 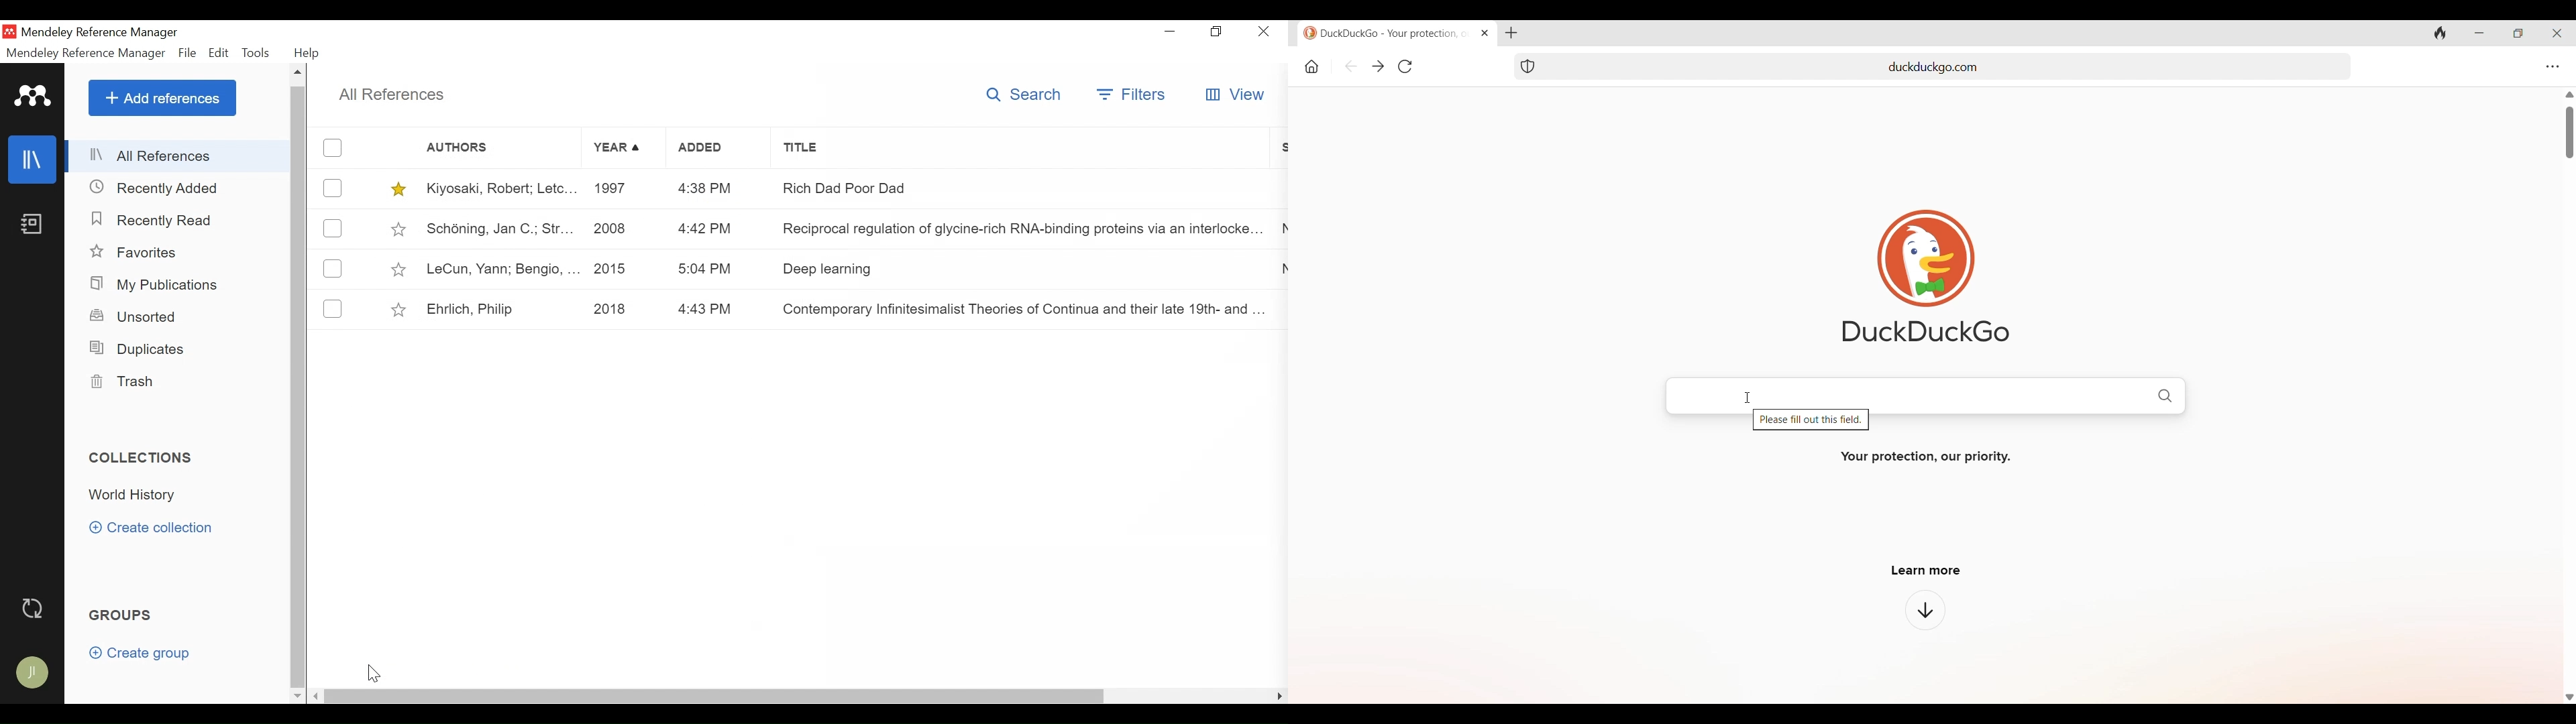 What do you see at coordinates (297, 74) in the screenshot?
I see `Scroll up` at bounding box center [297, 74].